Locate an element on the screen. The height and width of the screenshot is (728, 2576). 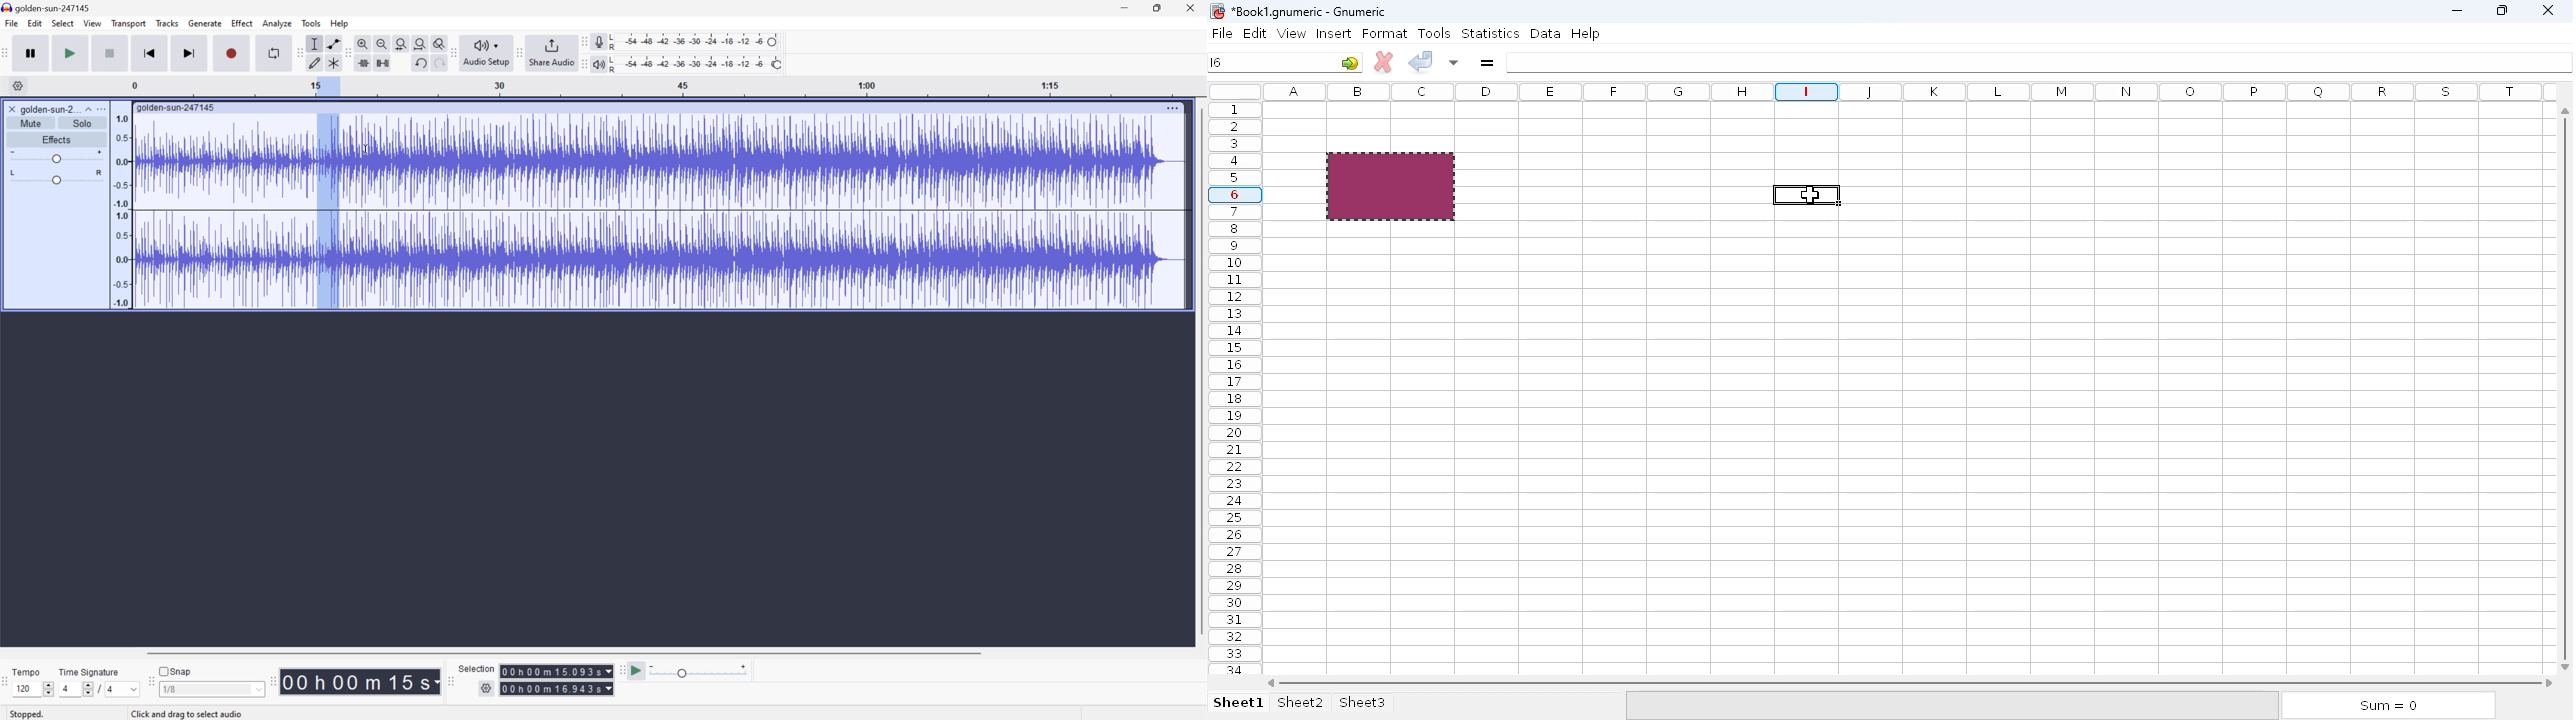
sheet 1 is located at coordinates (1238, 702).